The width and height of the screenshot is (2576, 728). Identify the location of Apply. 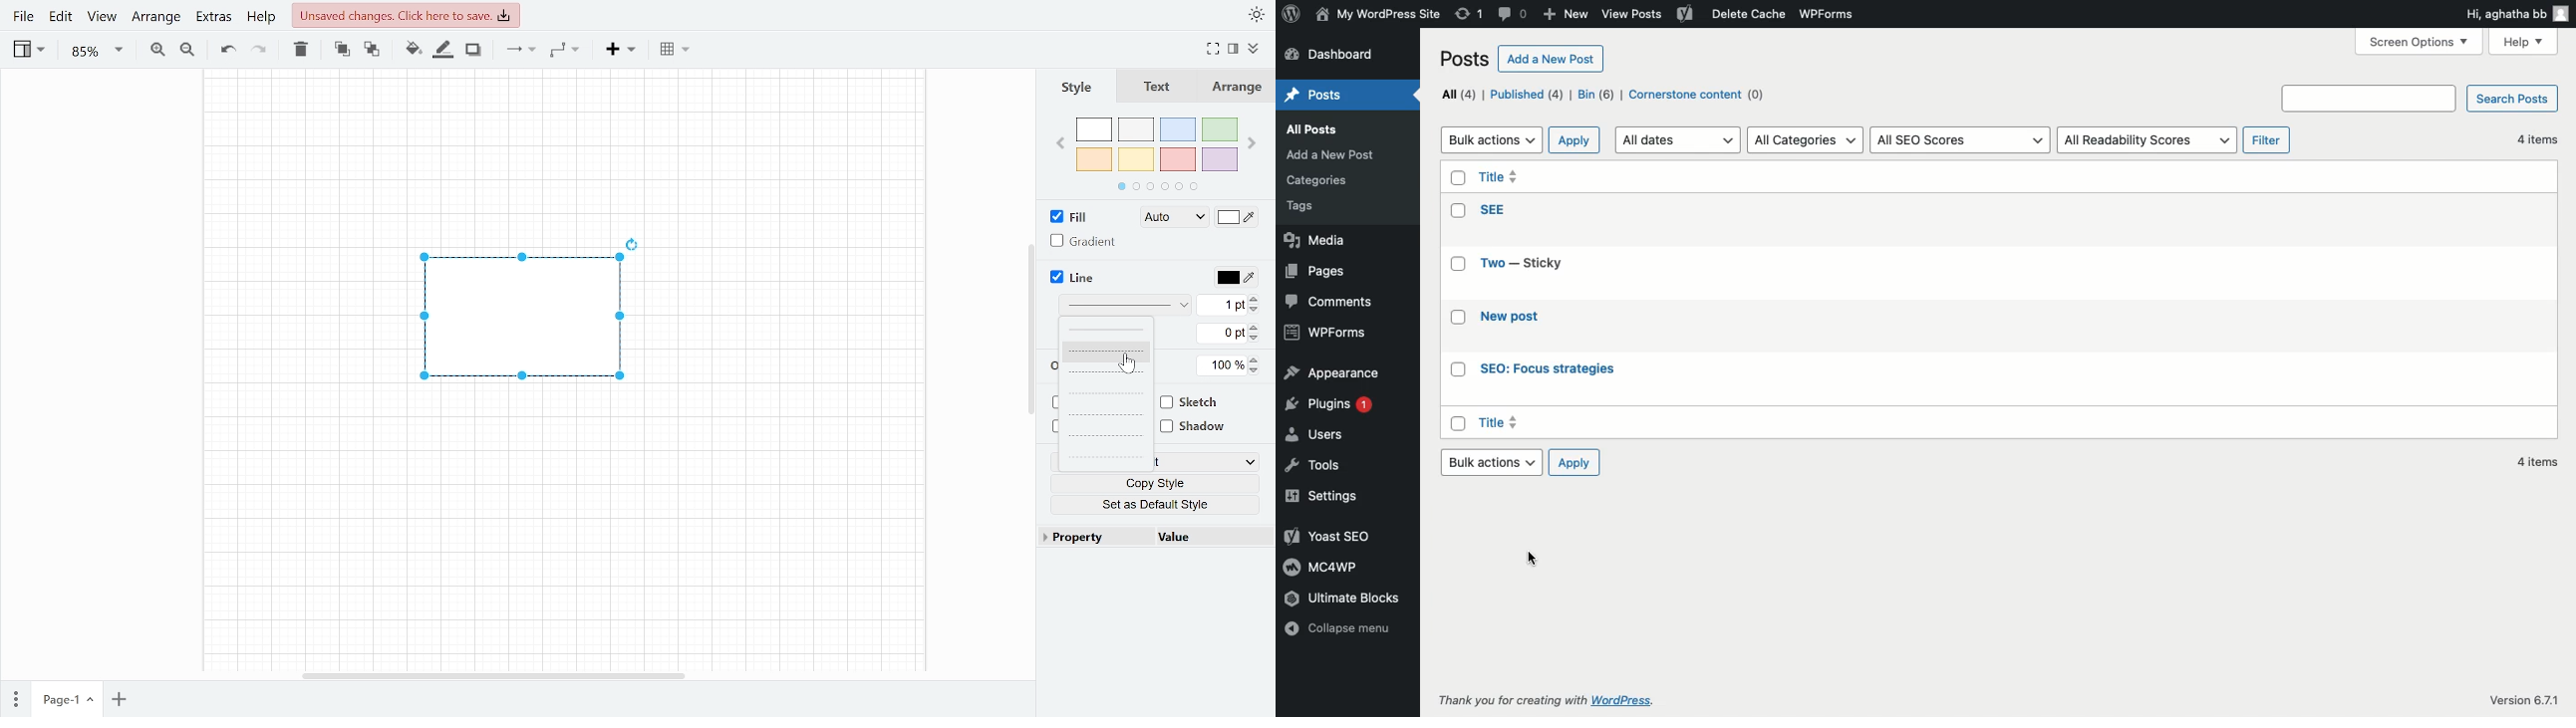
(1575, 139).